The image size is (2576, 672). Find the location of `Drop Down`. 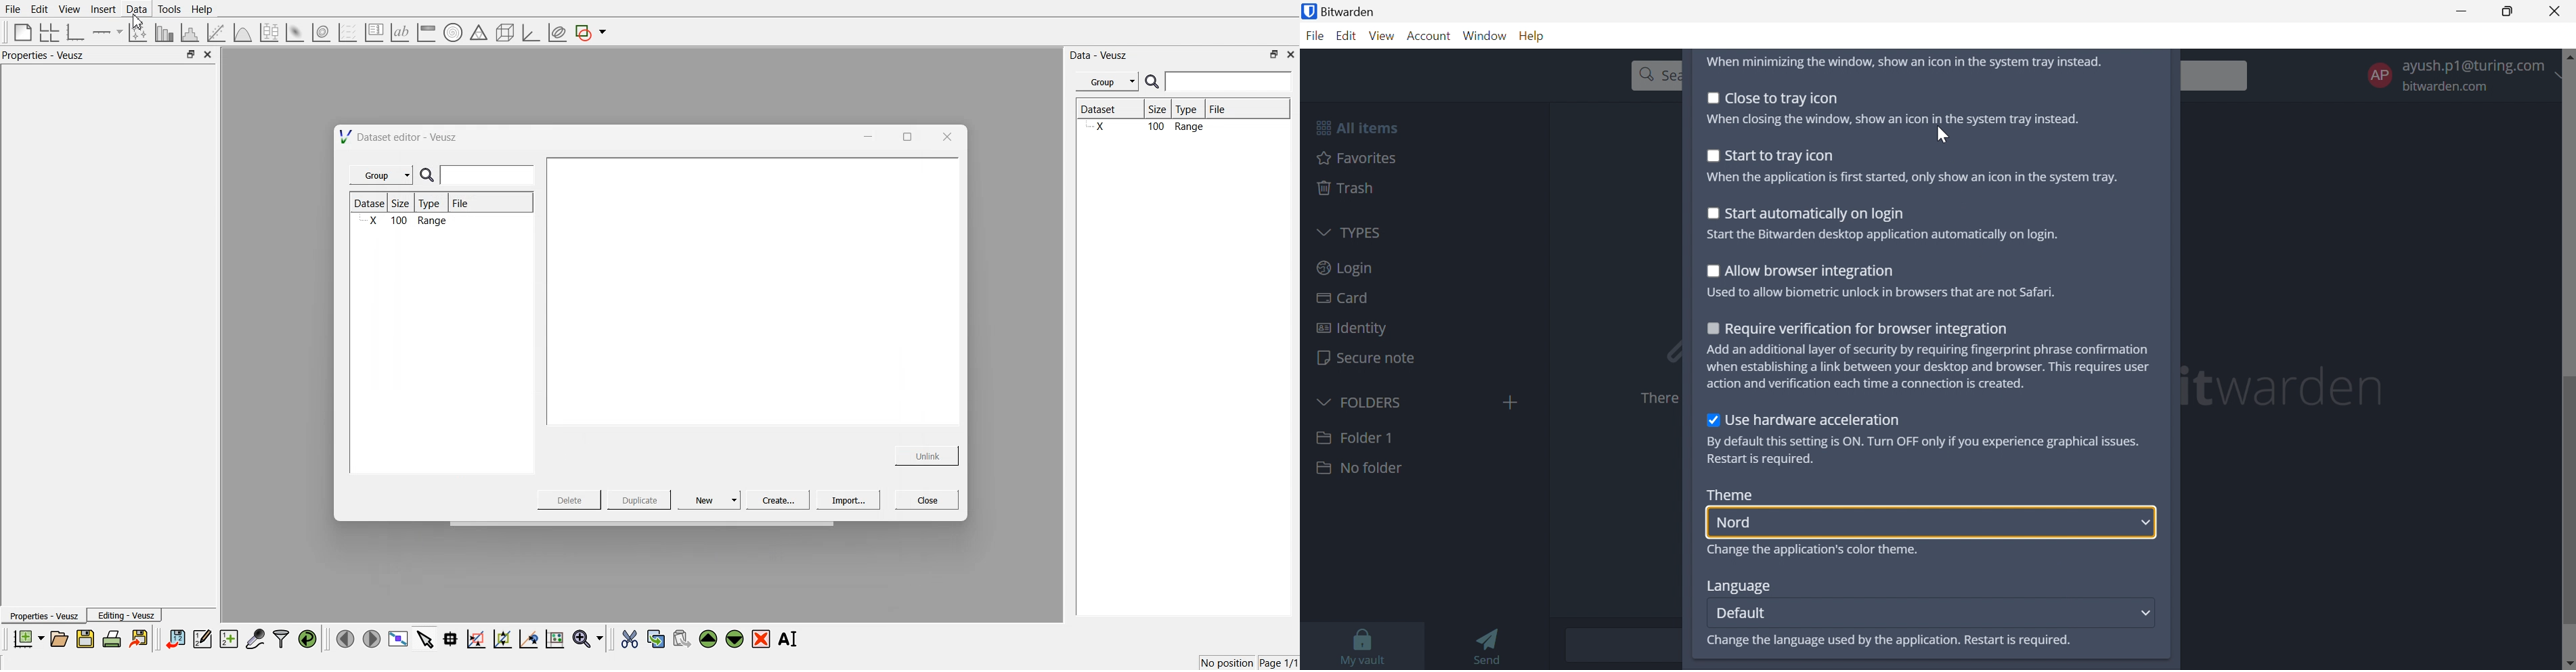

Drop Down is located at coordinates (1323, 230).